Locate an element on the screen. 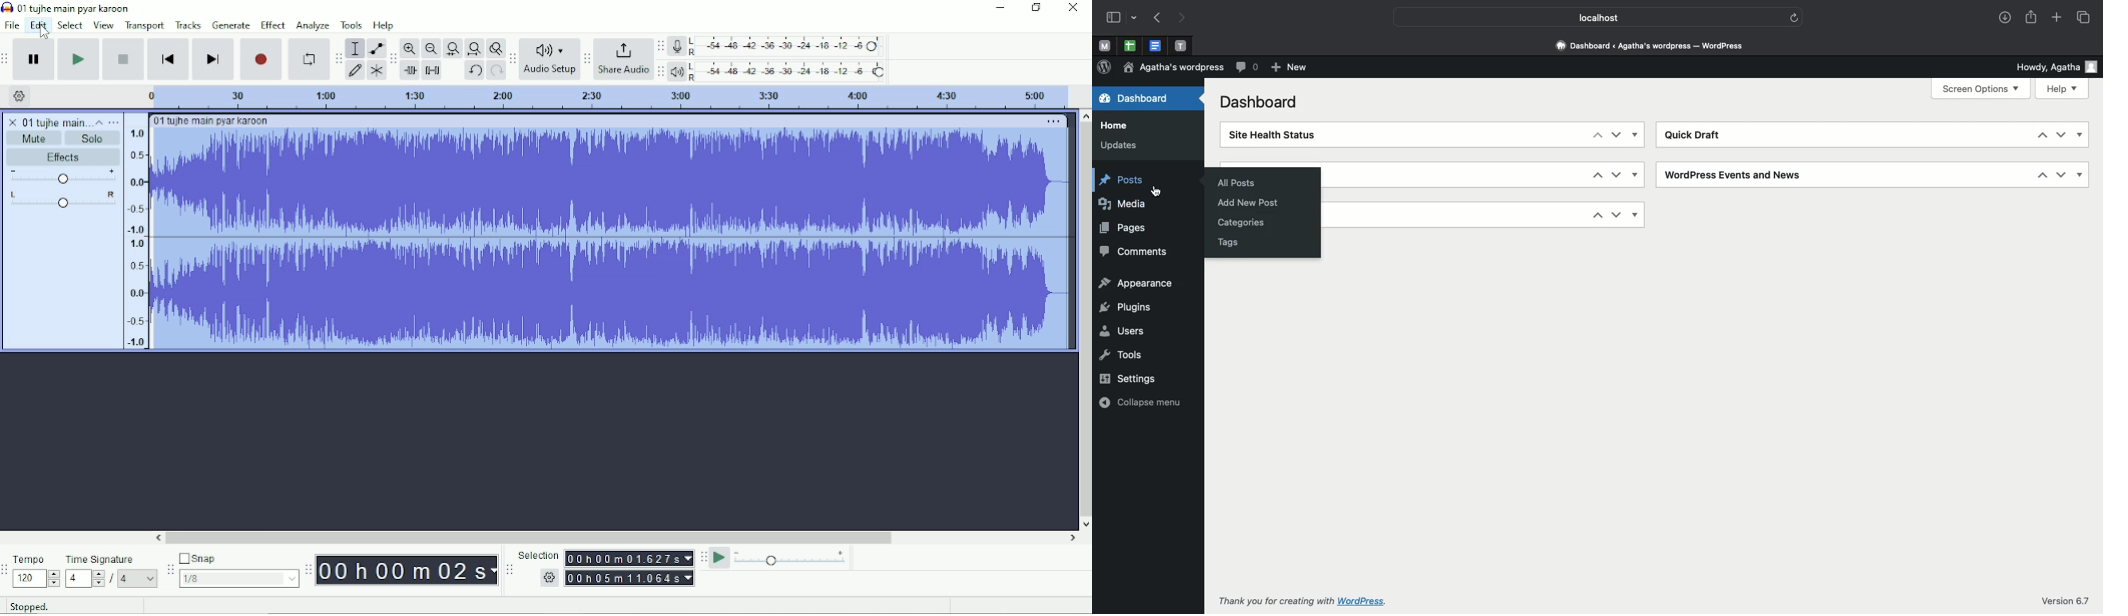 Image resolution: width=2128 pixels, height=616 pixels. Transport is located at coordinates (145, 26).